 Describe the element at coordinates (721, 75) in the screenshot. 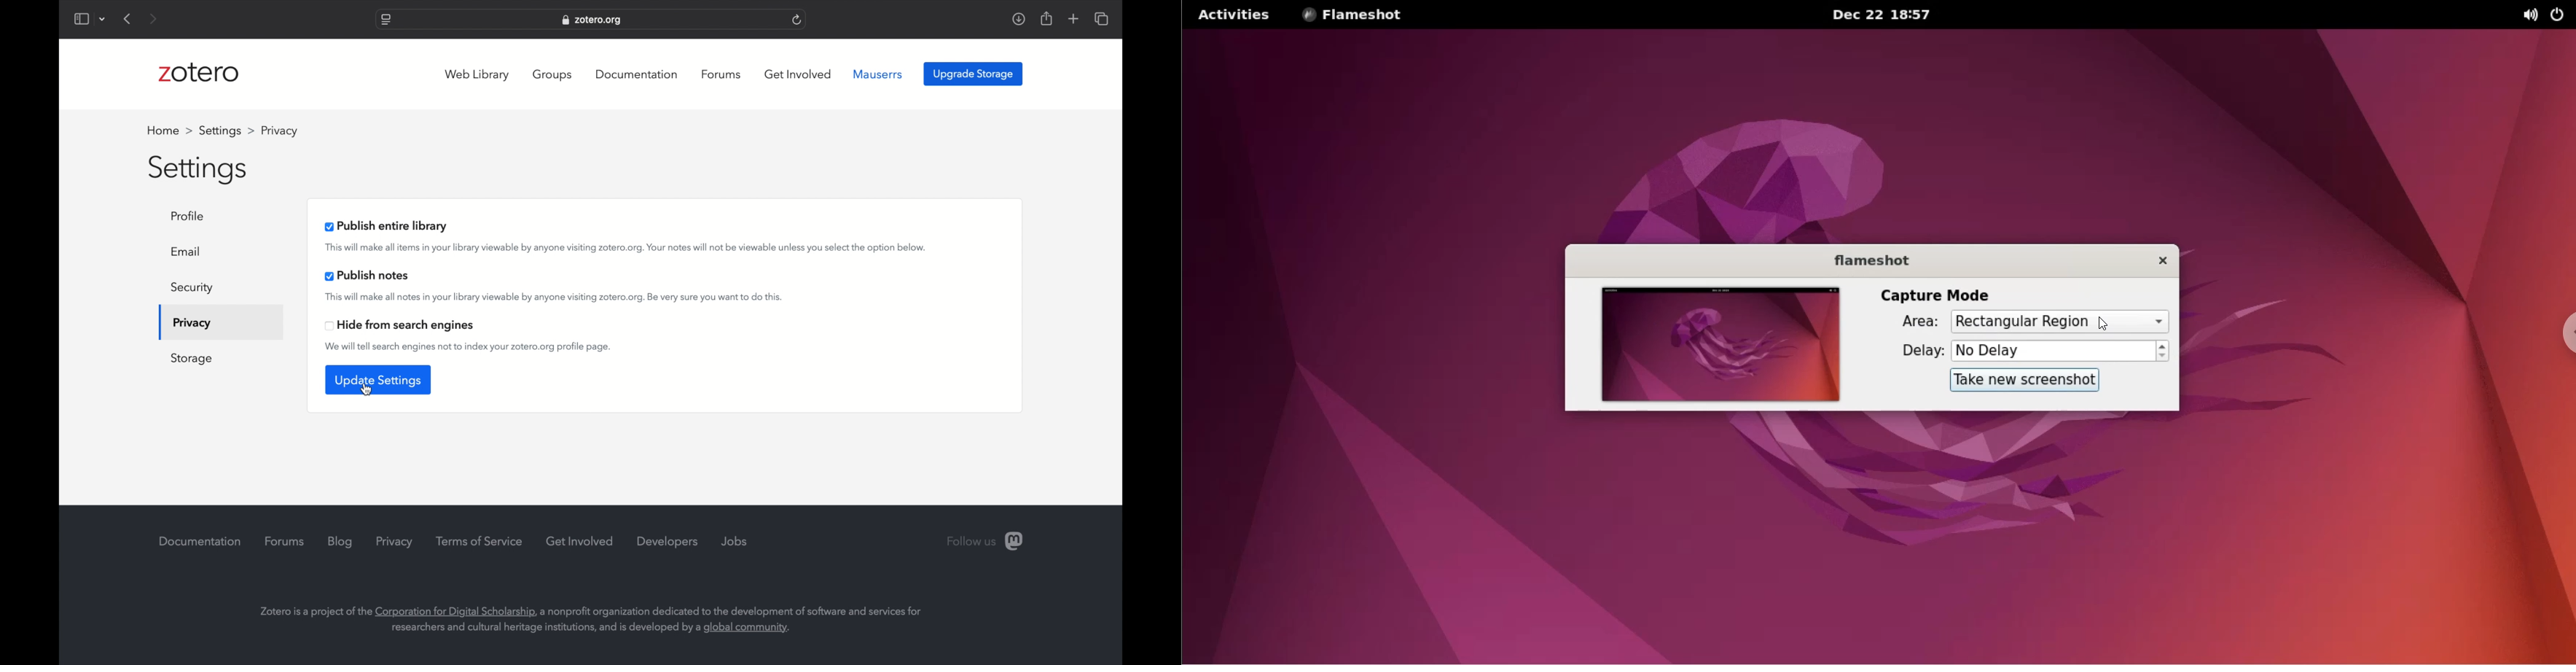

I see `forums` at that location.